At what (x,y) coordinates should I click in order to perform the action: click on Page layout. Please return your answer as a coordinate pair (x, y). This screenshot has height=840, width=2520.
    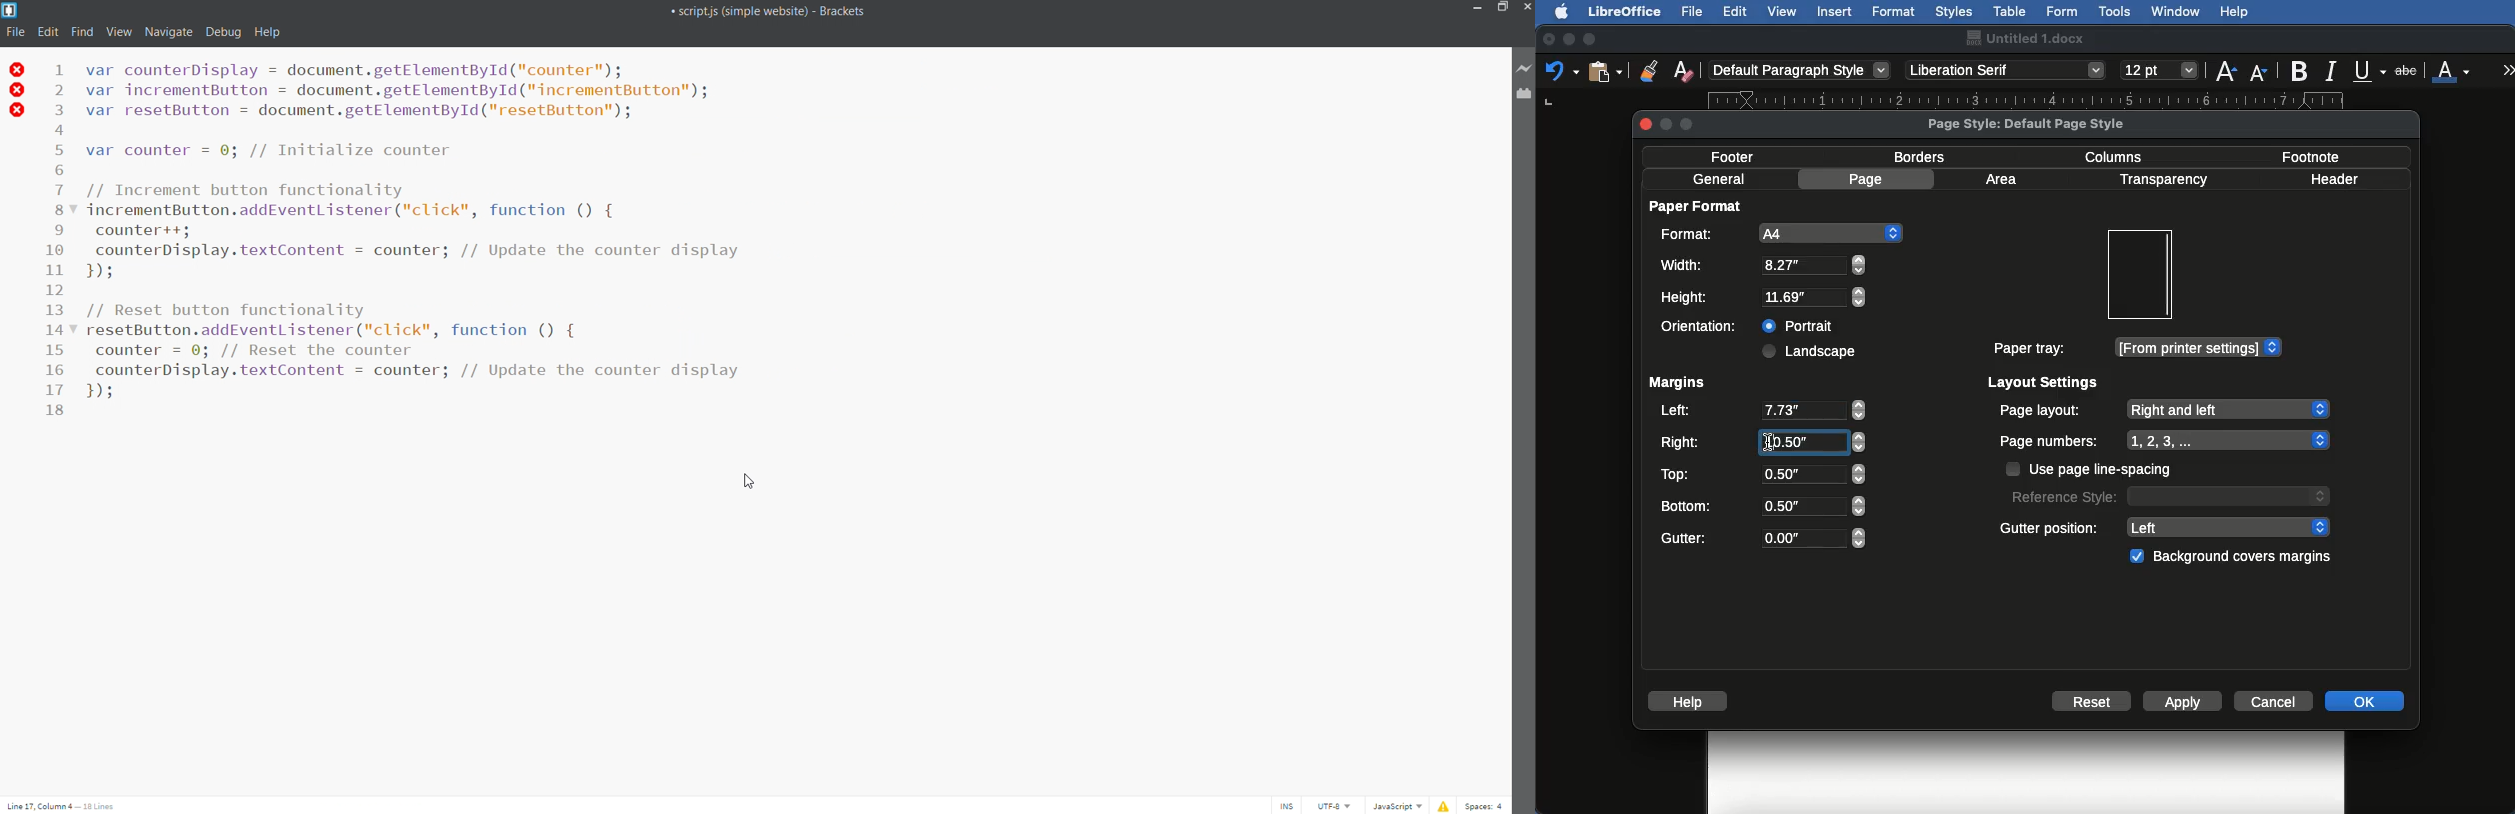
    Looking at the image, I should click on (2163, 409).